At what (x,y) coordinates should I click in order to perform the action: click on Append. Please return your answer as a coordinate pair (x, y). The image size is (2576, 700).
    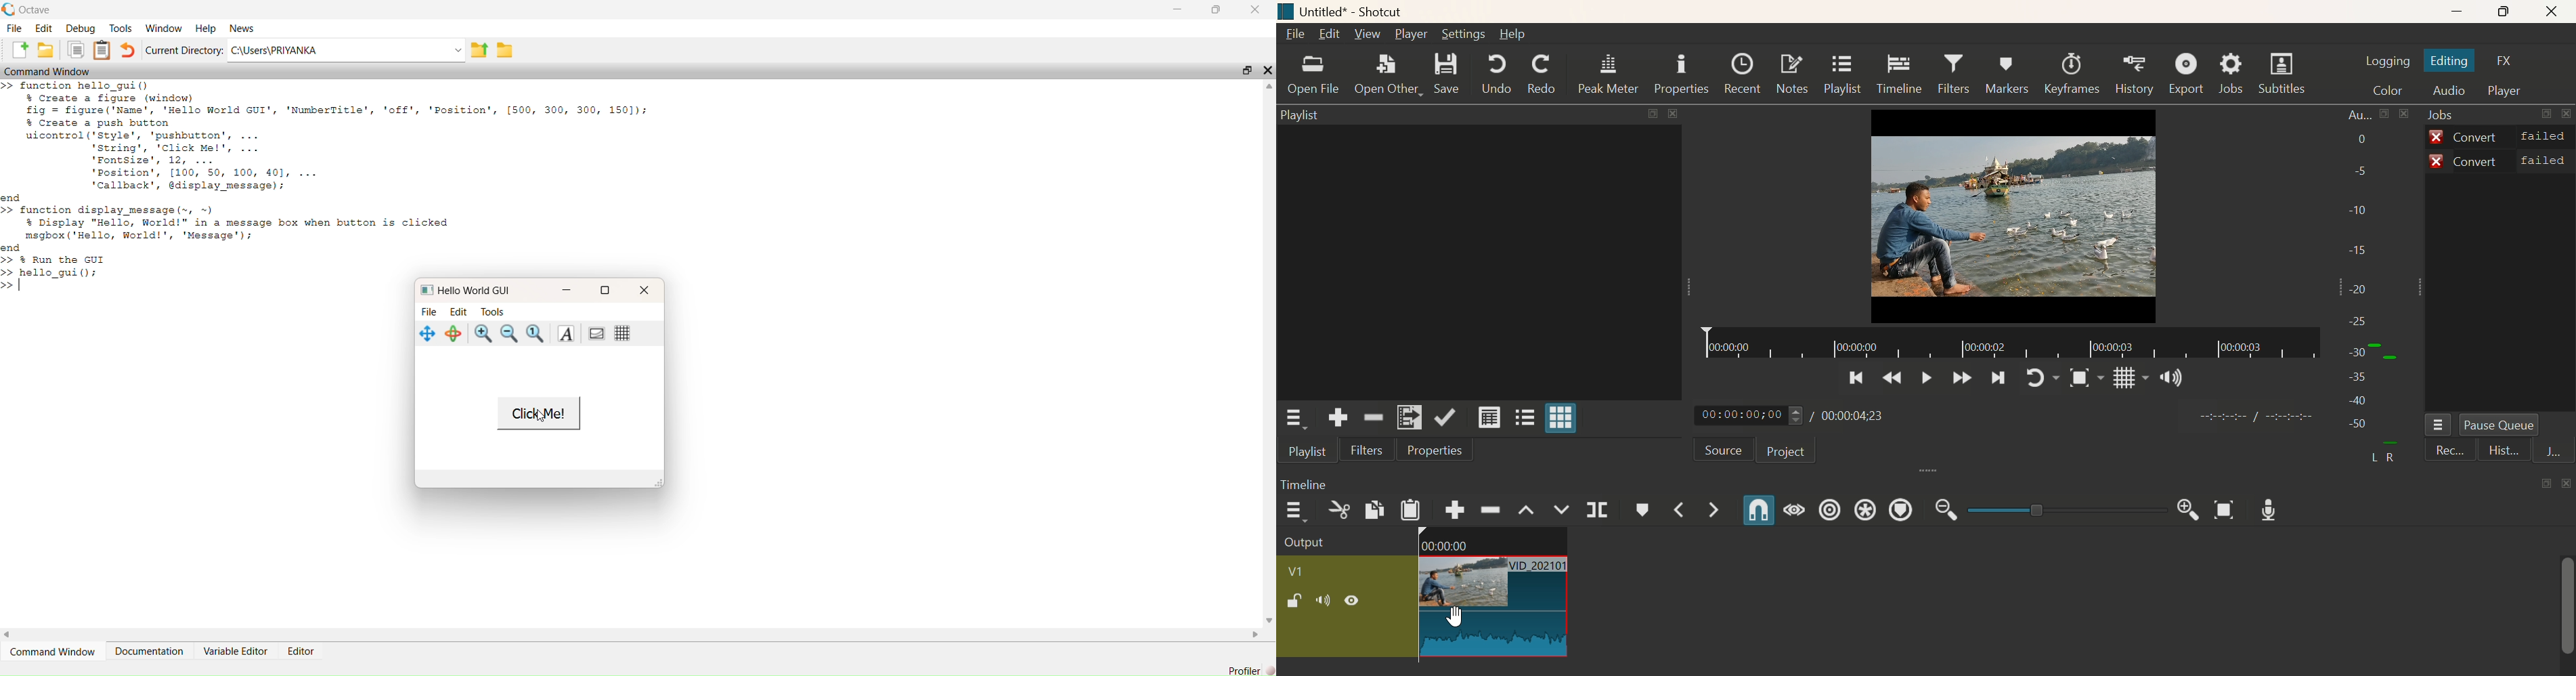
    Looking at the image, I should click on (1454, 509).